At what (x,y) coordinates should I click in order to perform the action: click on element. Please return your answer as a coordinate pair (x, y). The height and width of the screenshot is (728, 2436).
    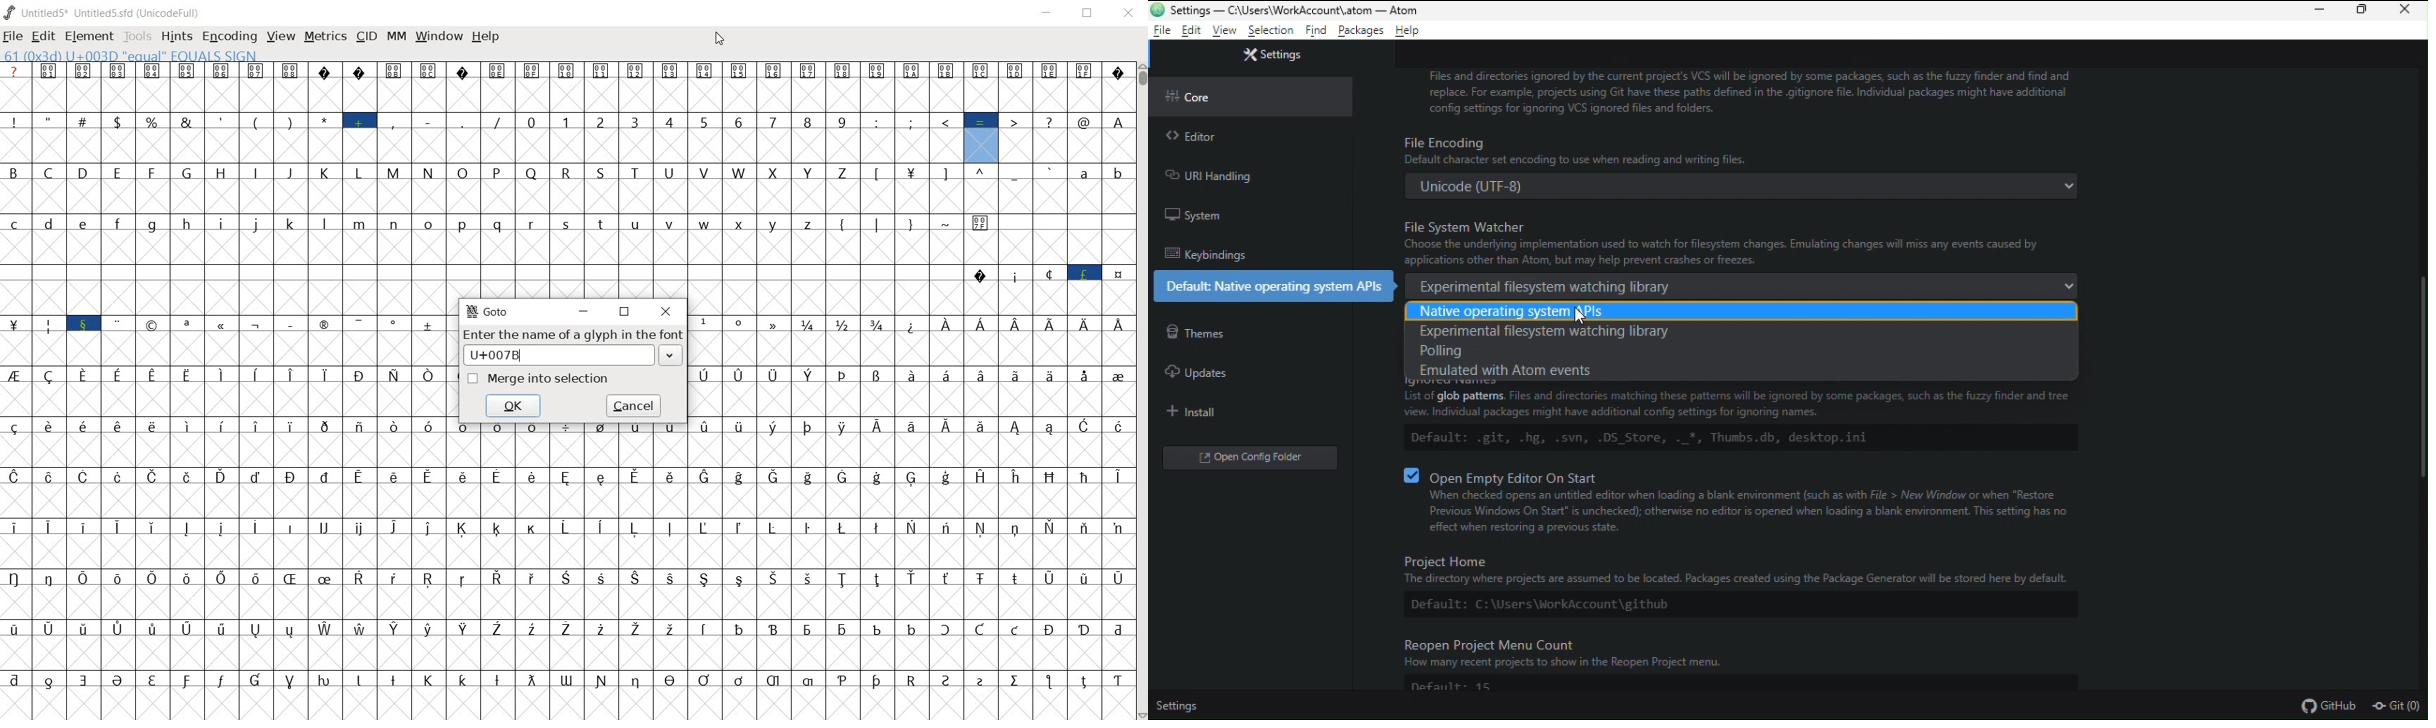
    Looking at the image, I should click on (89, 37).